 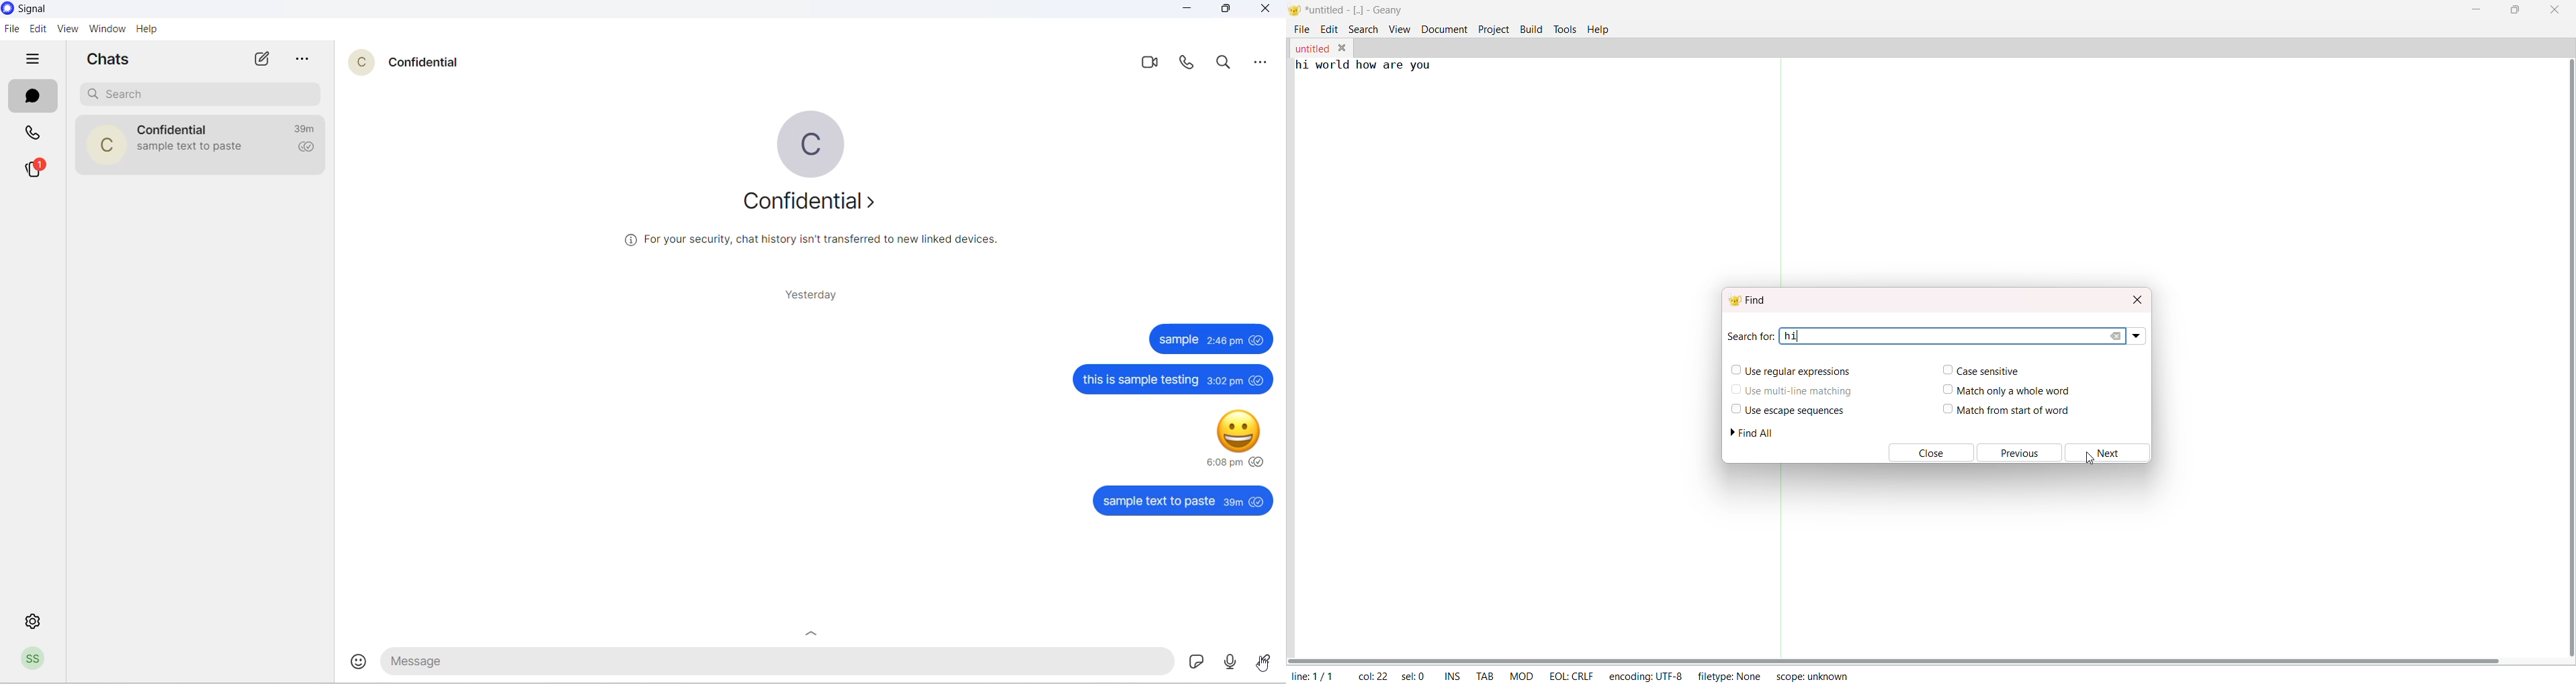 What do you see at coordinates (363, 62) in the screenshot?
I see `contact profile picture` at bounding box center [363, 62].